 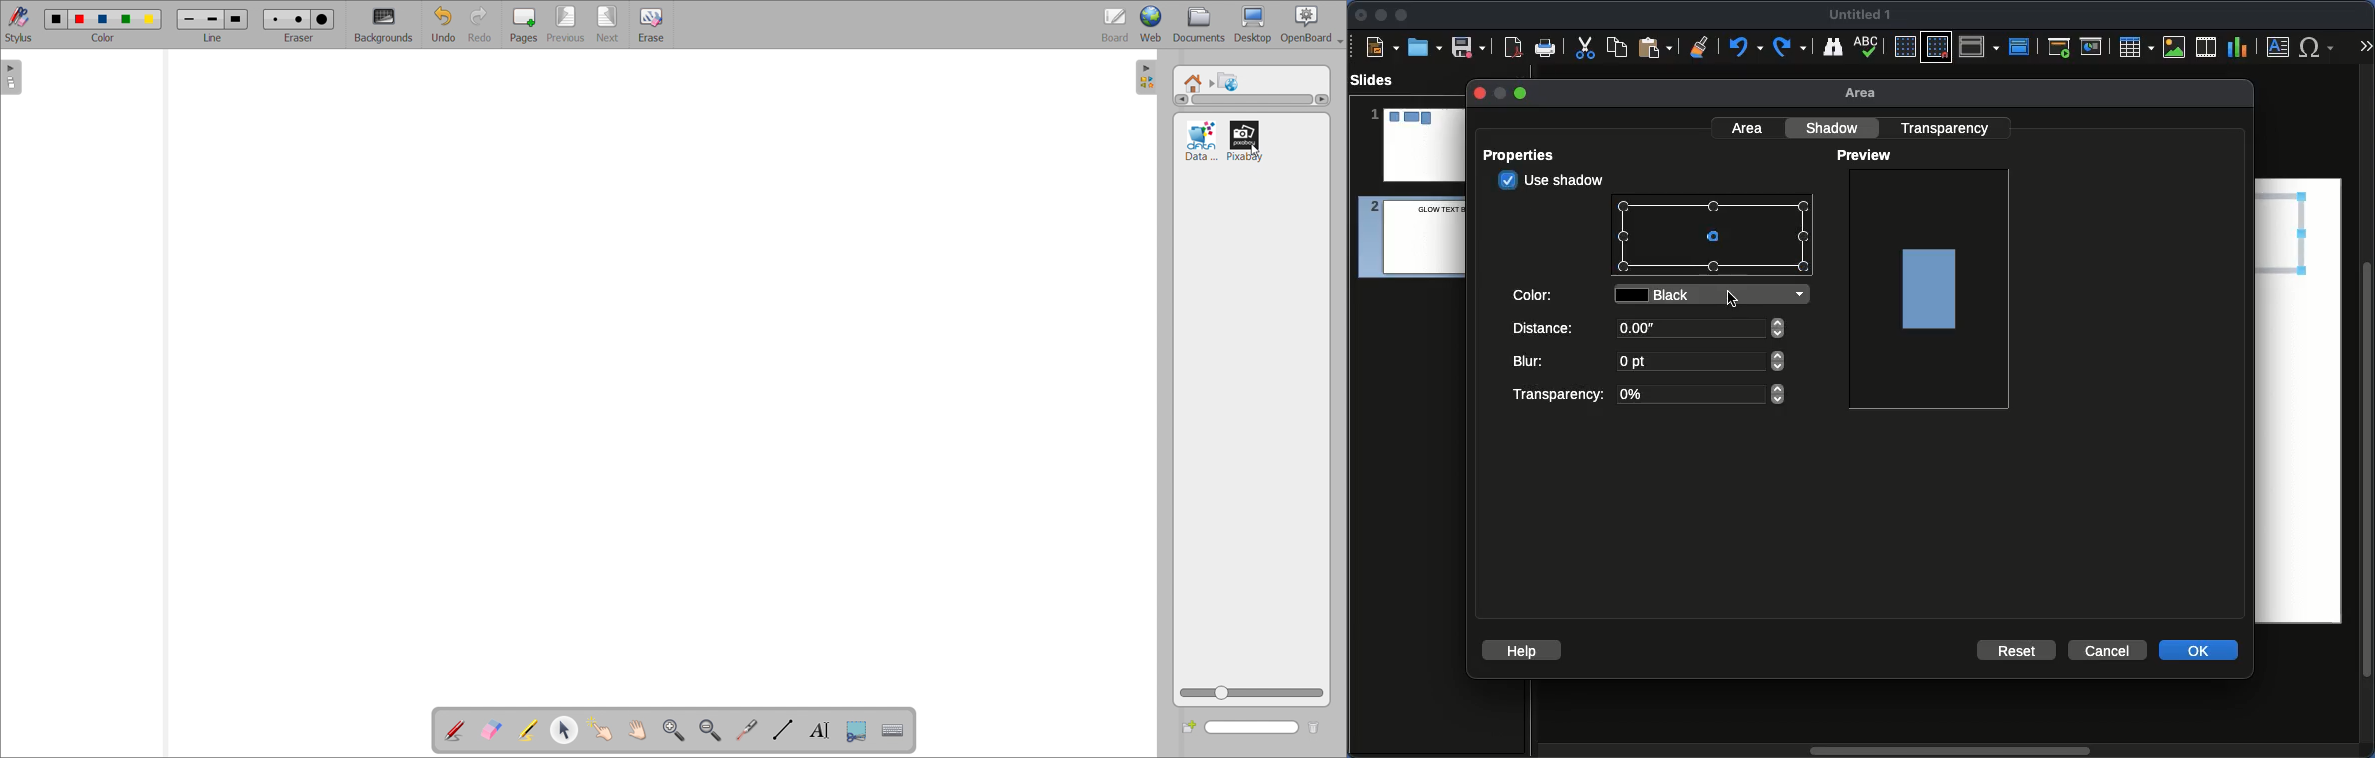 What do you see at coordinates (1513, 48) in the screenshot?
I see `Export as PDF` at bounding box center [1513, 48].